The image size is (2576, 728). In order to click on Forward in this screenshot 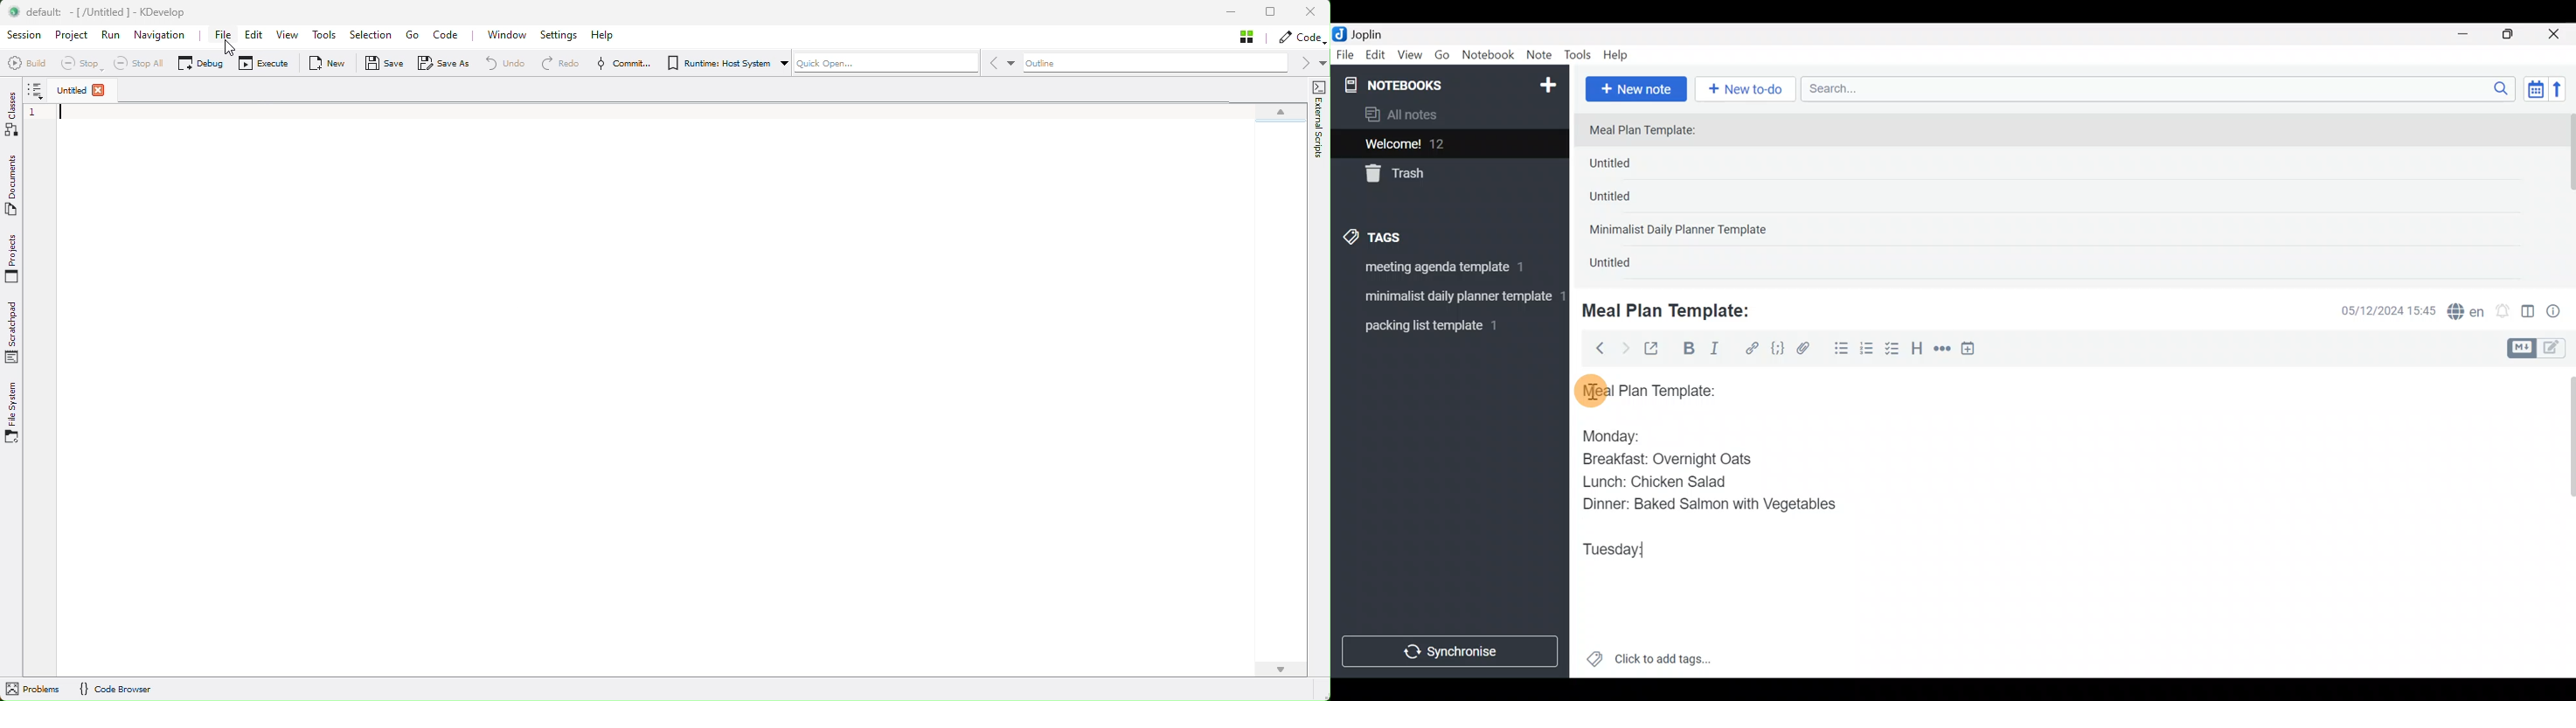, I will do `click(1625, 348)`.